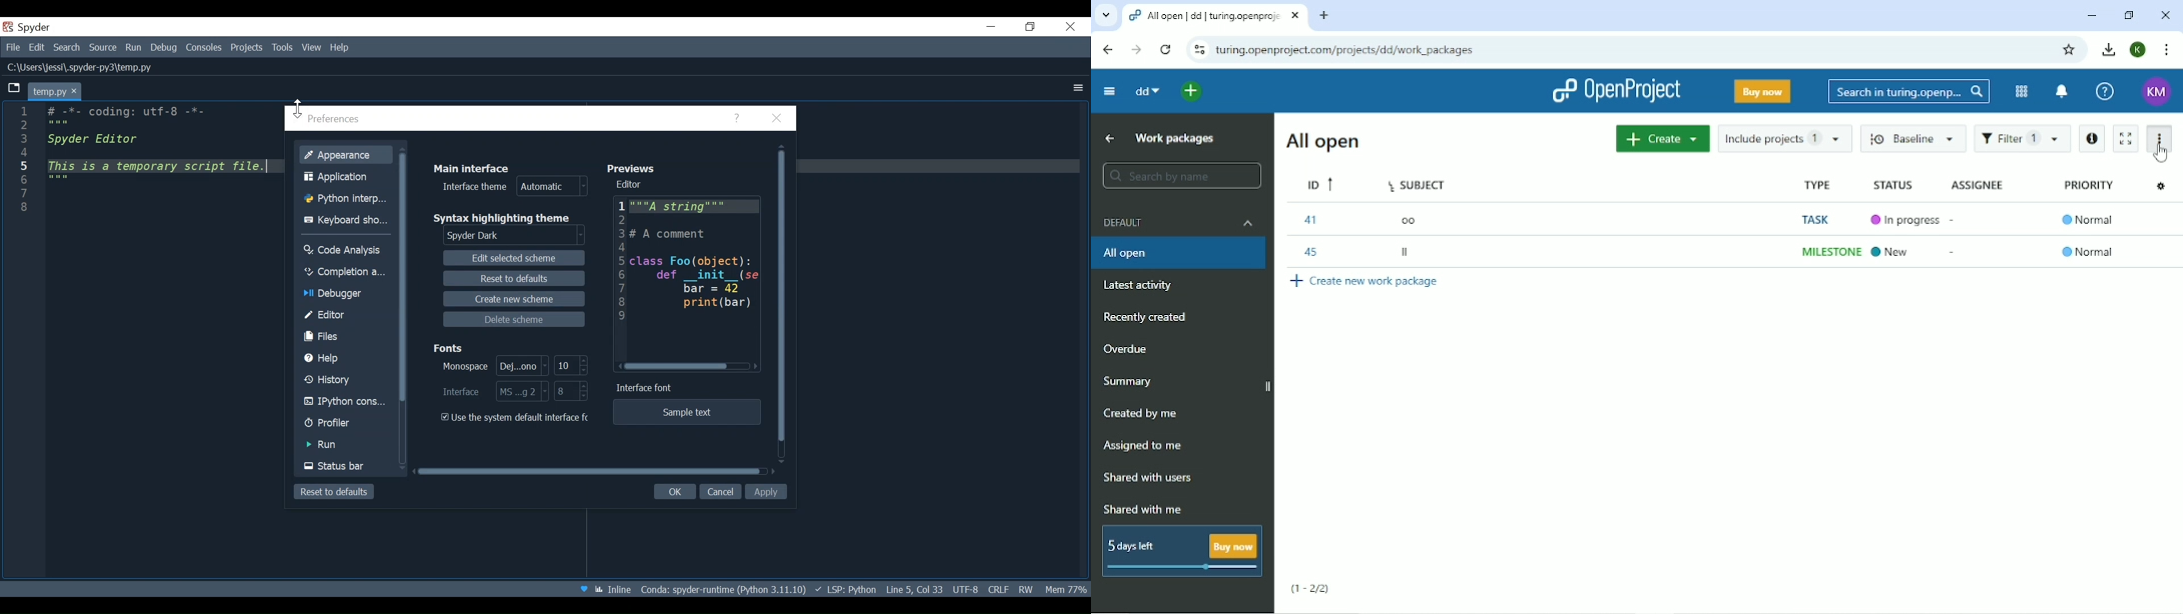 Image resolution: width=2184 pixels, height=616 pixels. Describe the element at coordinates (495, 366) in the screenshot. I see `Select Monospace Fonts` at that location.